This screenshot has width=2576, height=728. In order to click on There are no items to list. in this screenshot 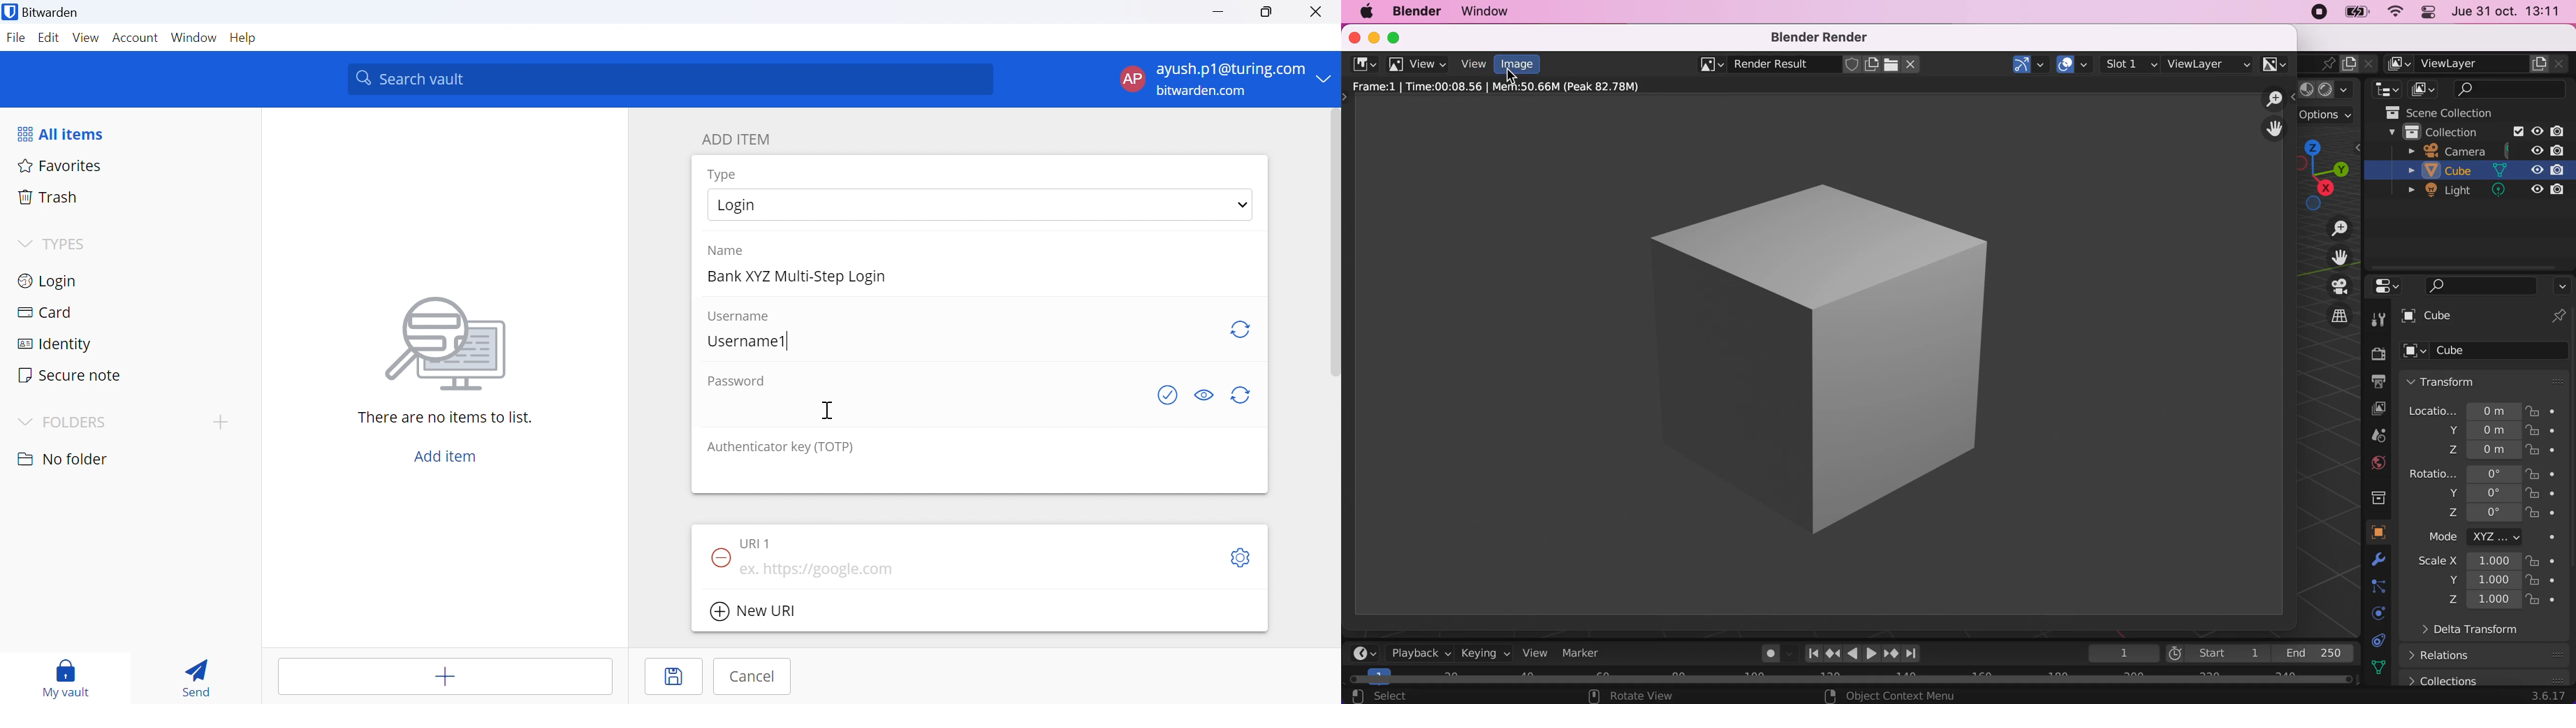, I will do `click(446, 418)`.